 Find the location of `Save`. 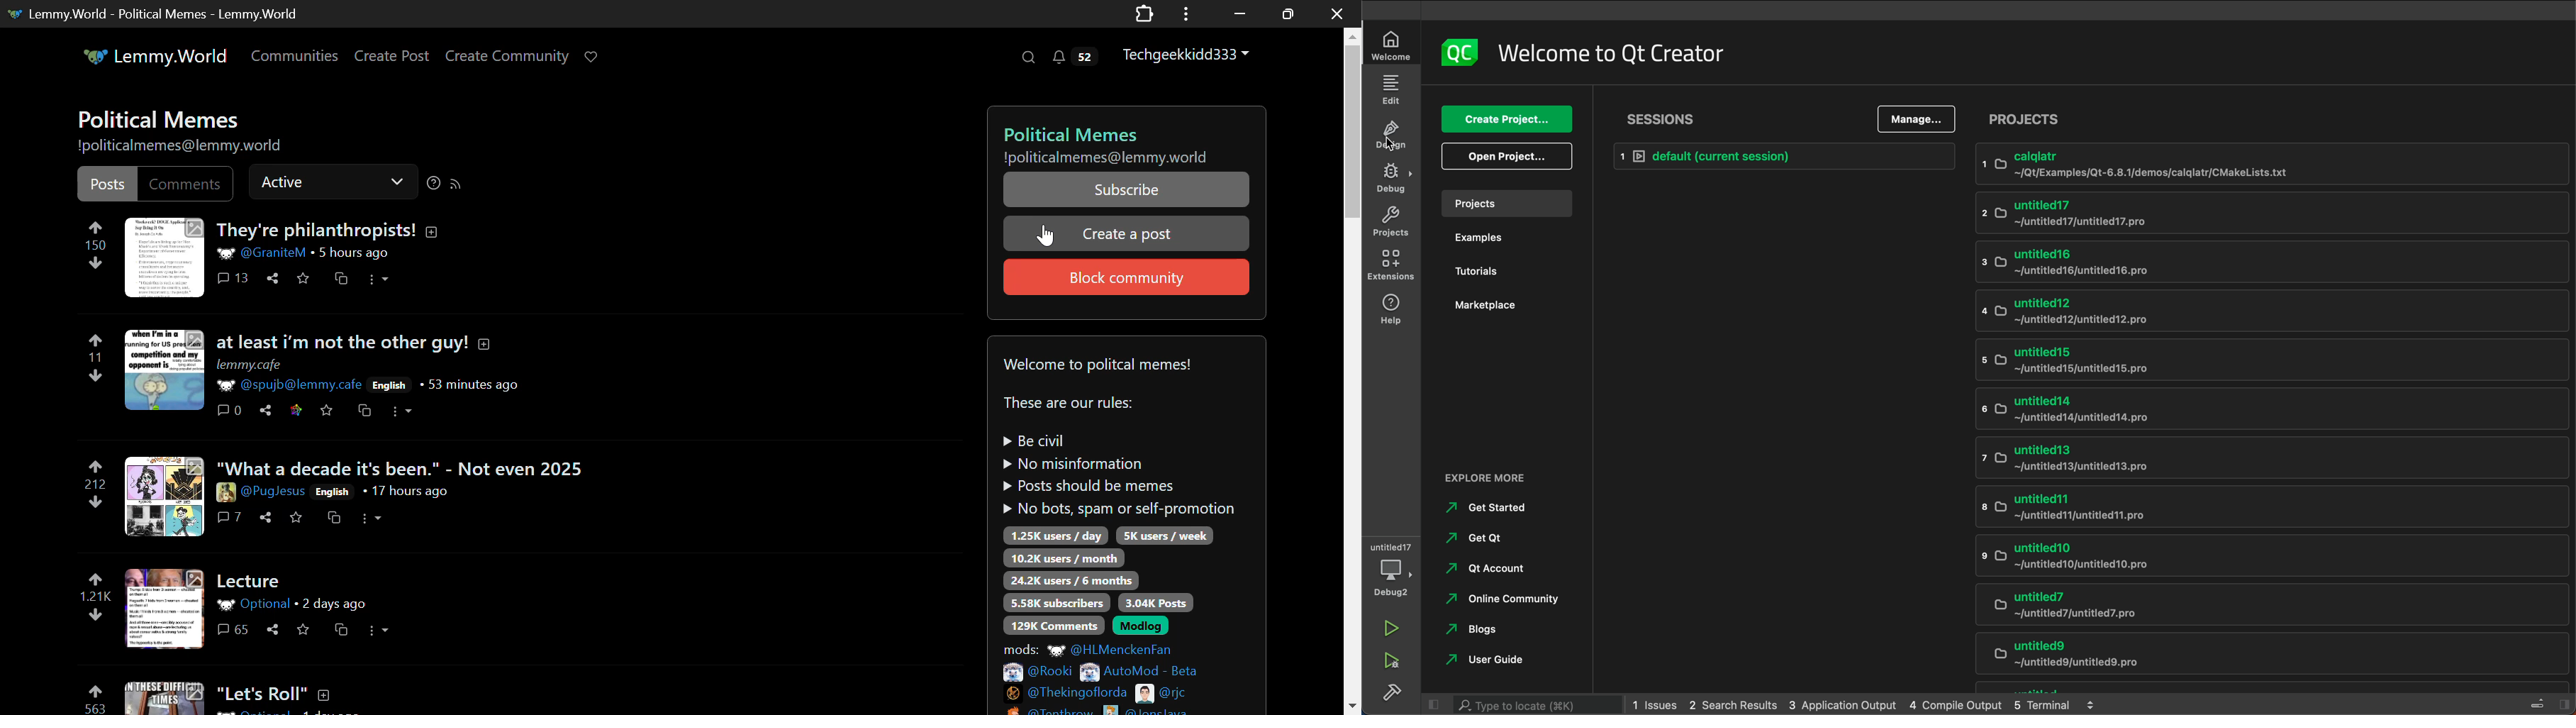

Save is located at coordinates (325, 410).